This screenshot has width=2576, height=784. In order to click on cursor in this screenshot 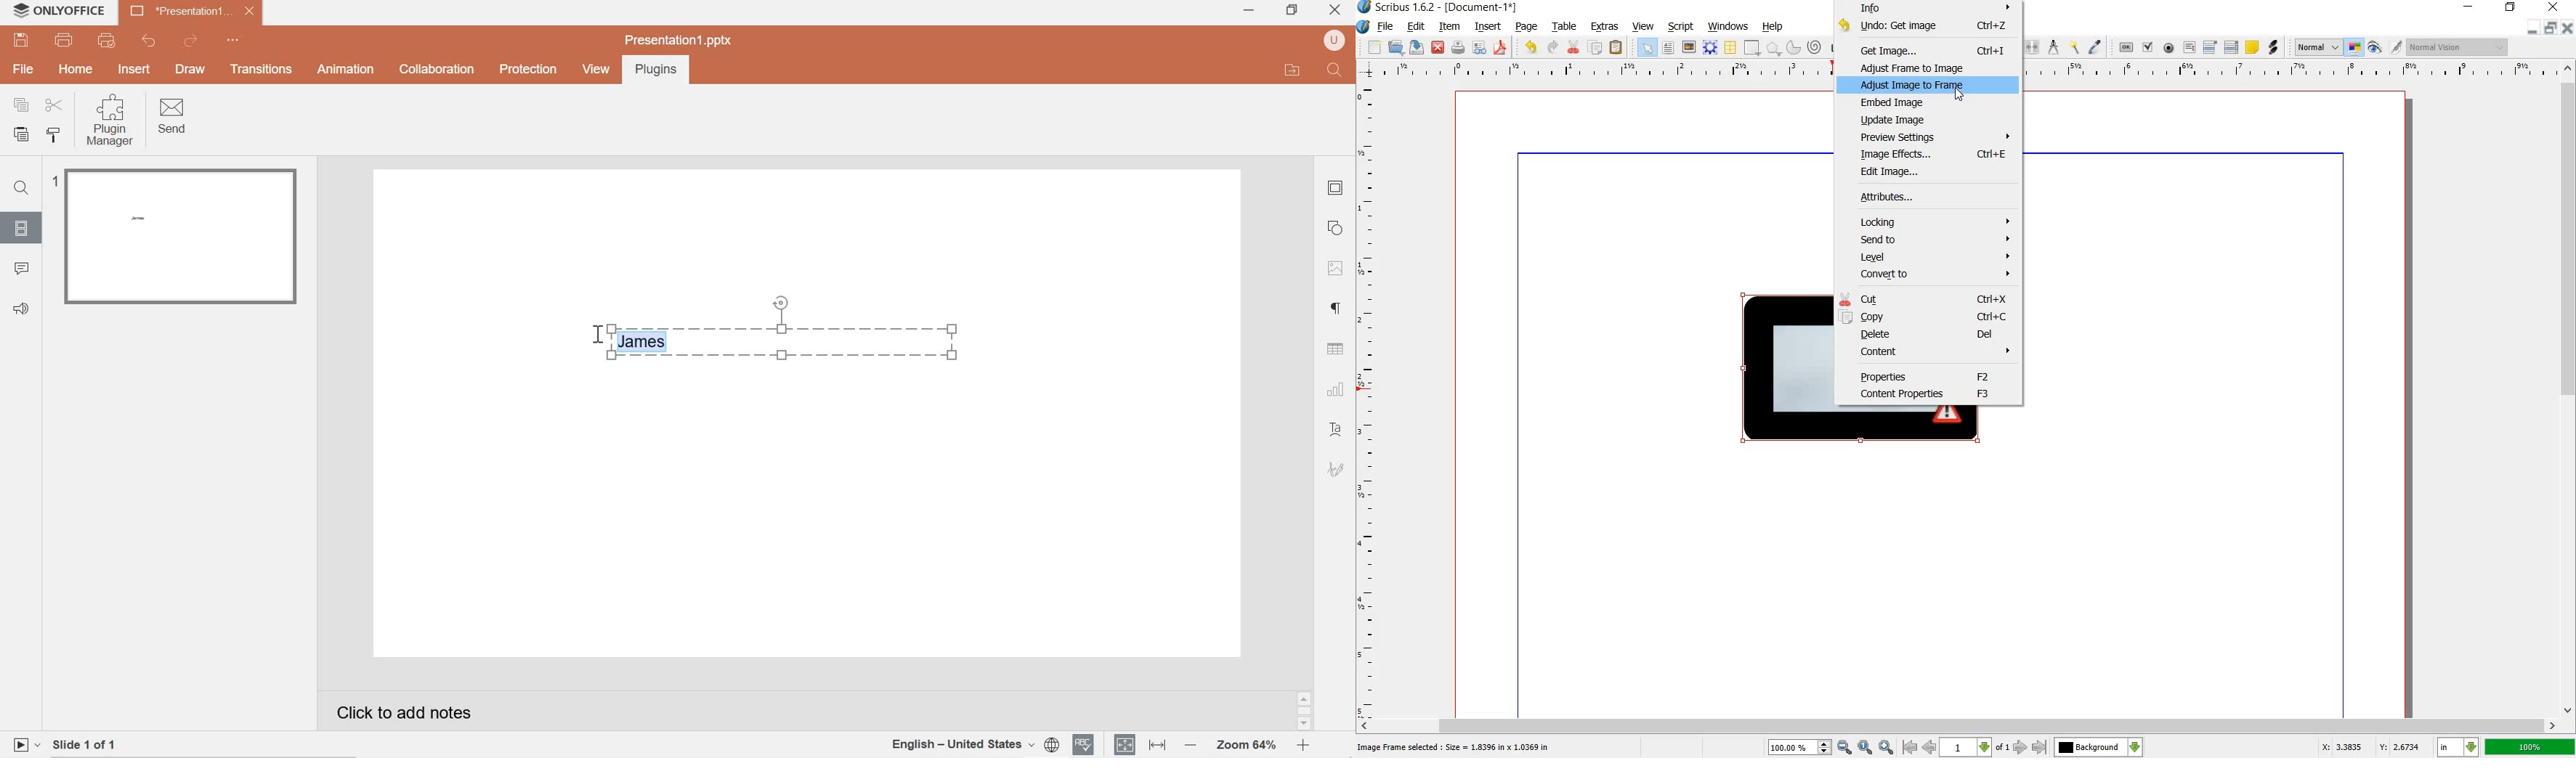, I will do `click(597, 336)`.